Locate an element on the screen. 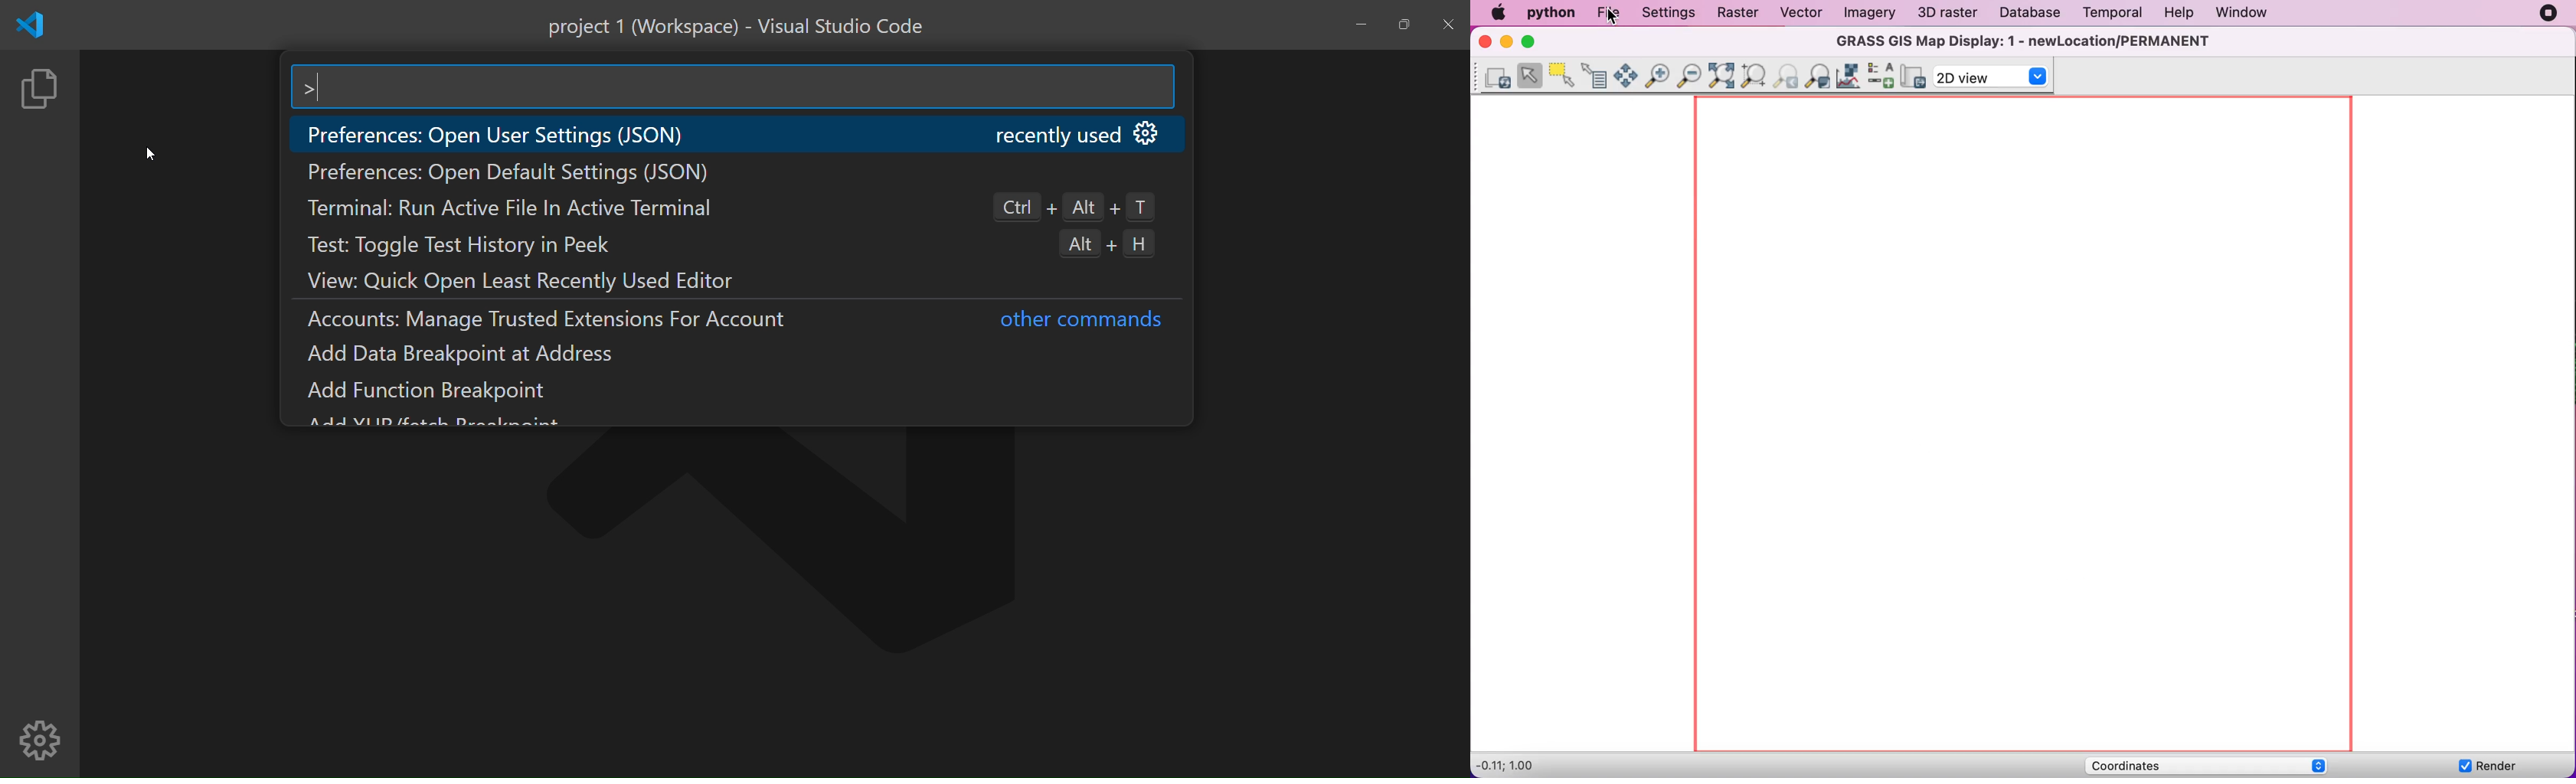  terminal run active file  is located at coordinates (516, 208).